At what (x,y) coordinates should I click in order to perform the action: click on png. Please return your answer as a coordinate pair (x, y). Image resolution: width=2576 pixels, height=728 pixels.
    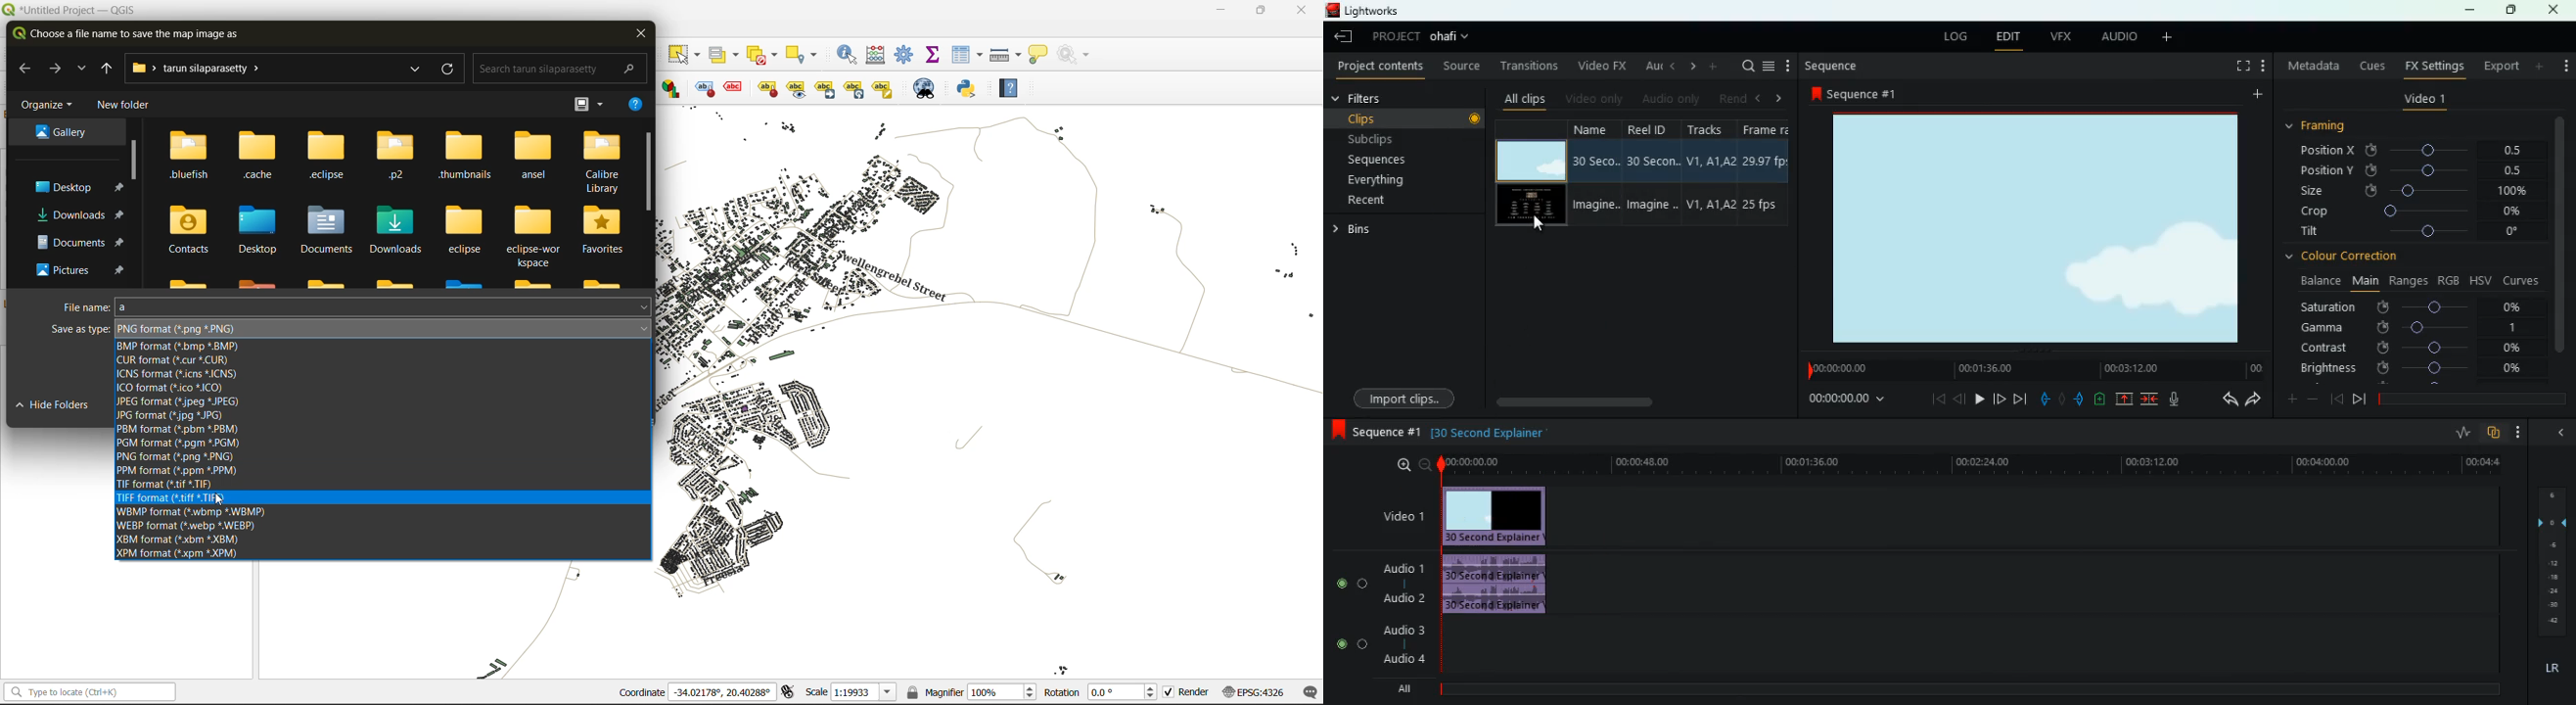
    Looking at the image, I should click on (182, 457).